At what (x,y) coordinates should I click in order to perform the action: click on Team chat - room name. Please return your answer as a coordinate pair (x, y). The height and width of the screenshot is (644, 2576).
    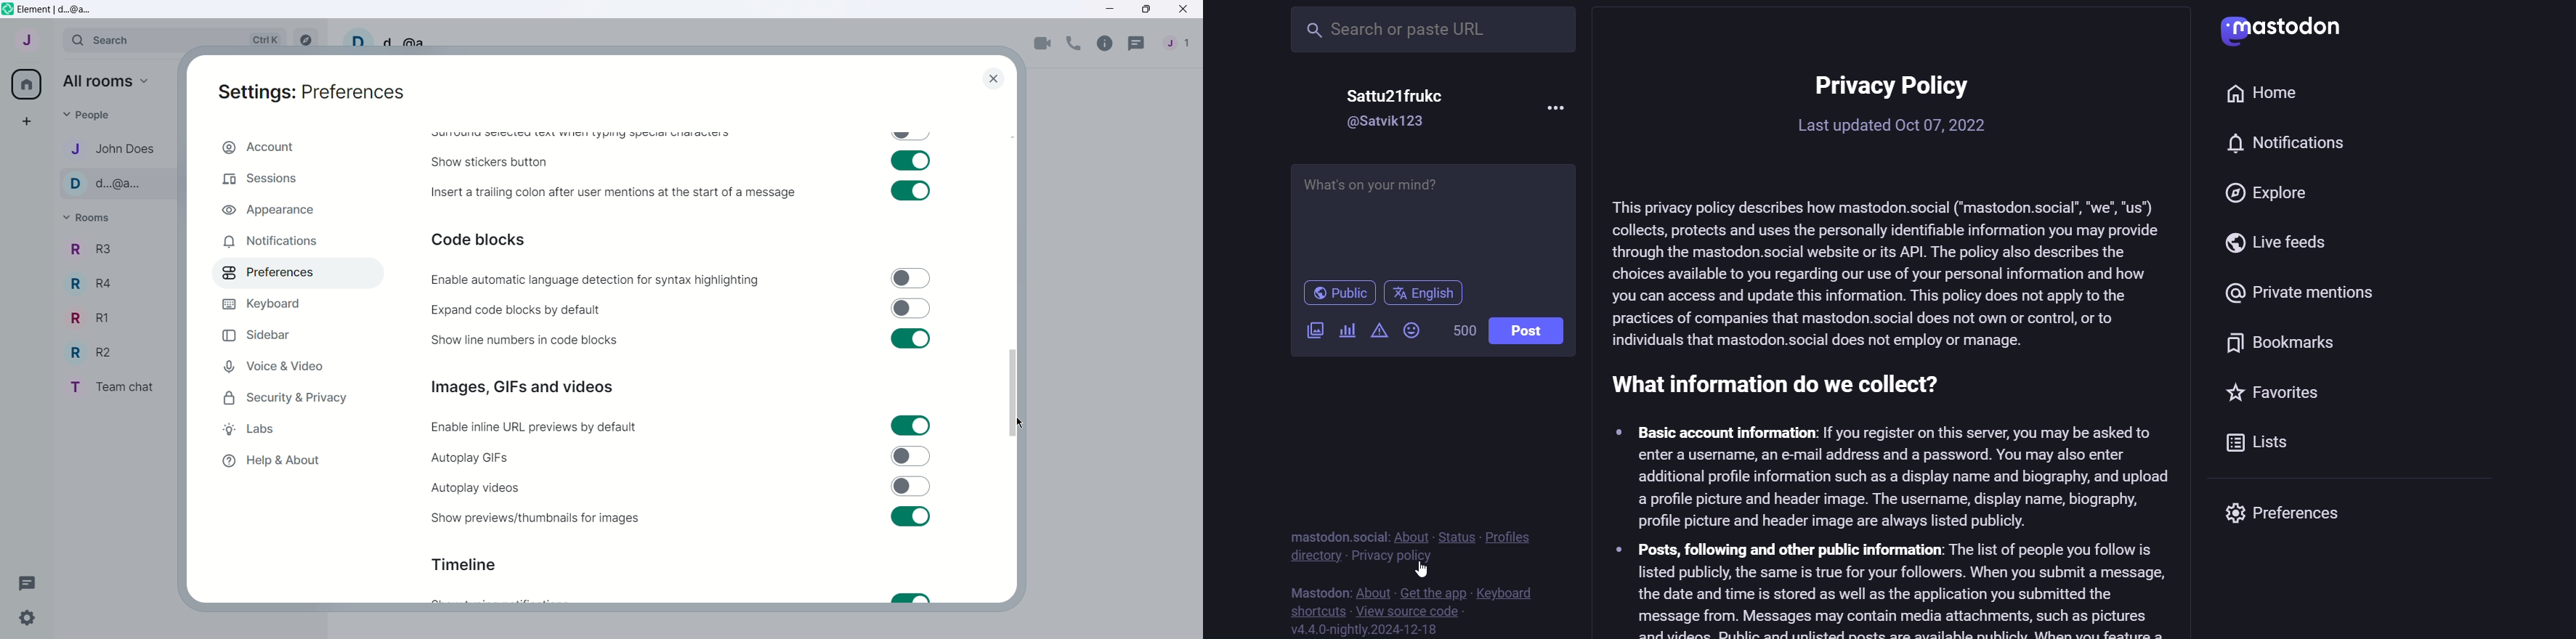
    Looking at the image, I should click on (118, 387).